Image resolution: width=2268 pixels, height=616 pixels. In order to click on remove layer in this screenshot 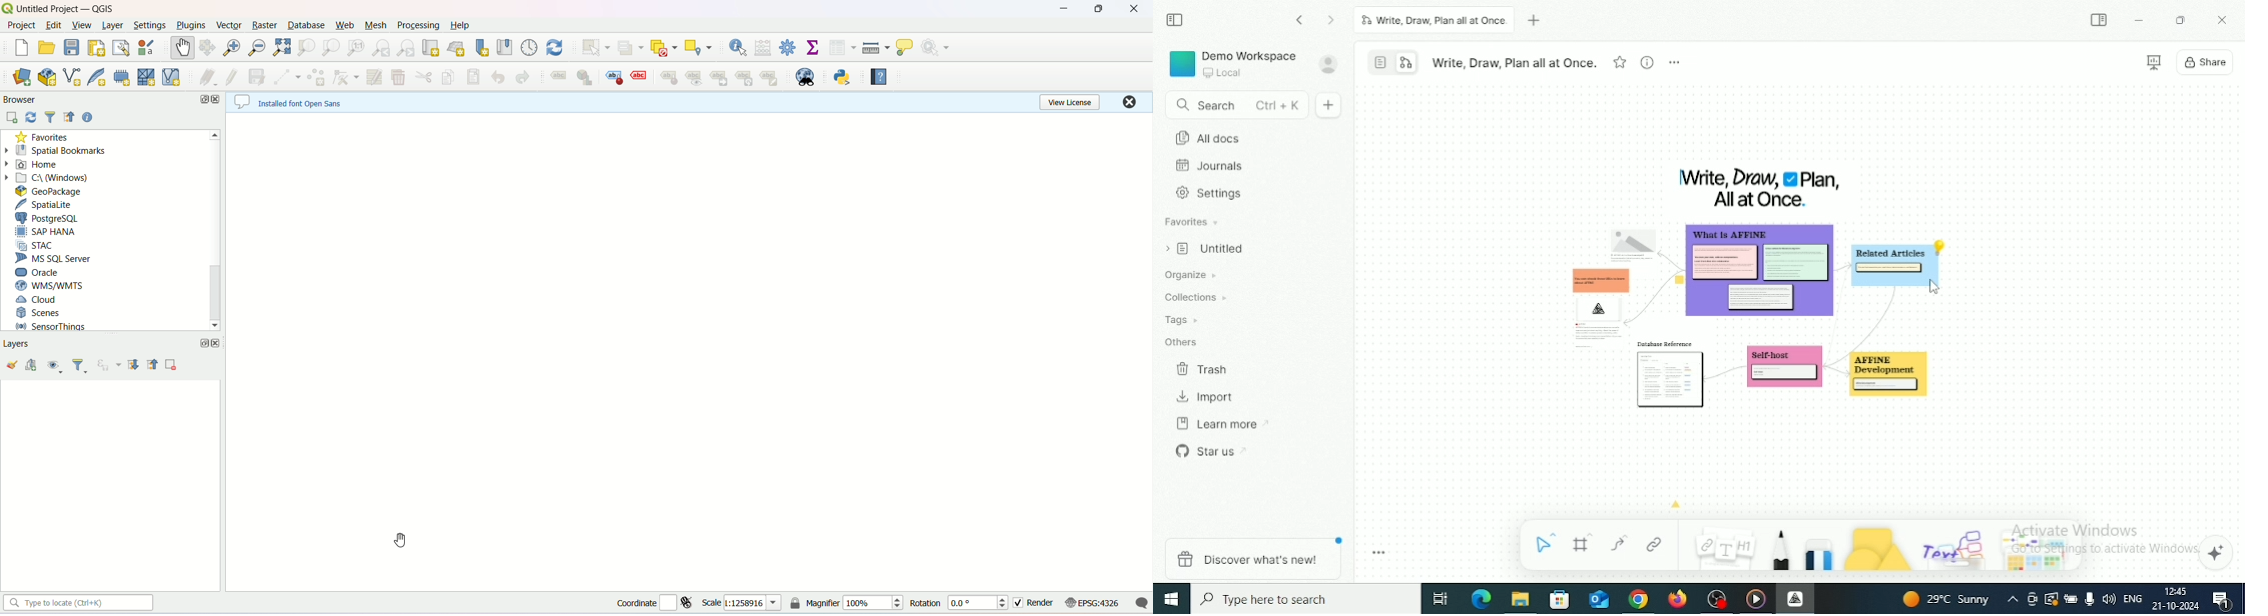, I will do `click(173, 368)`.